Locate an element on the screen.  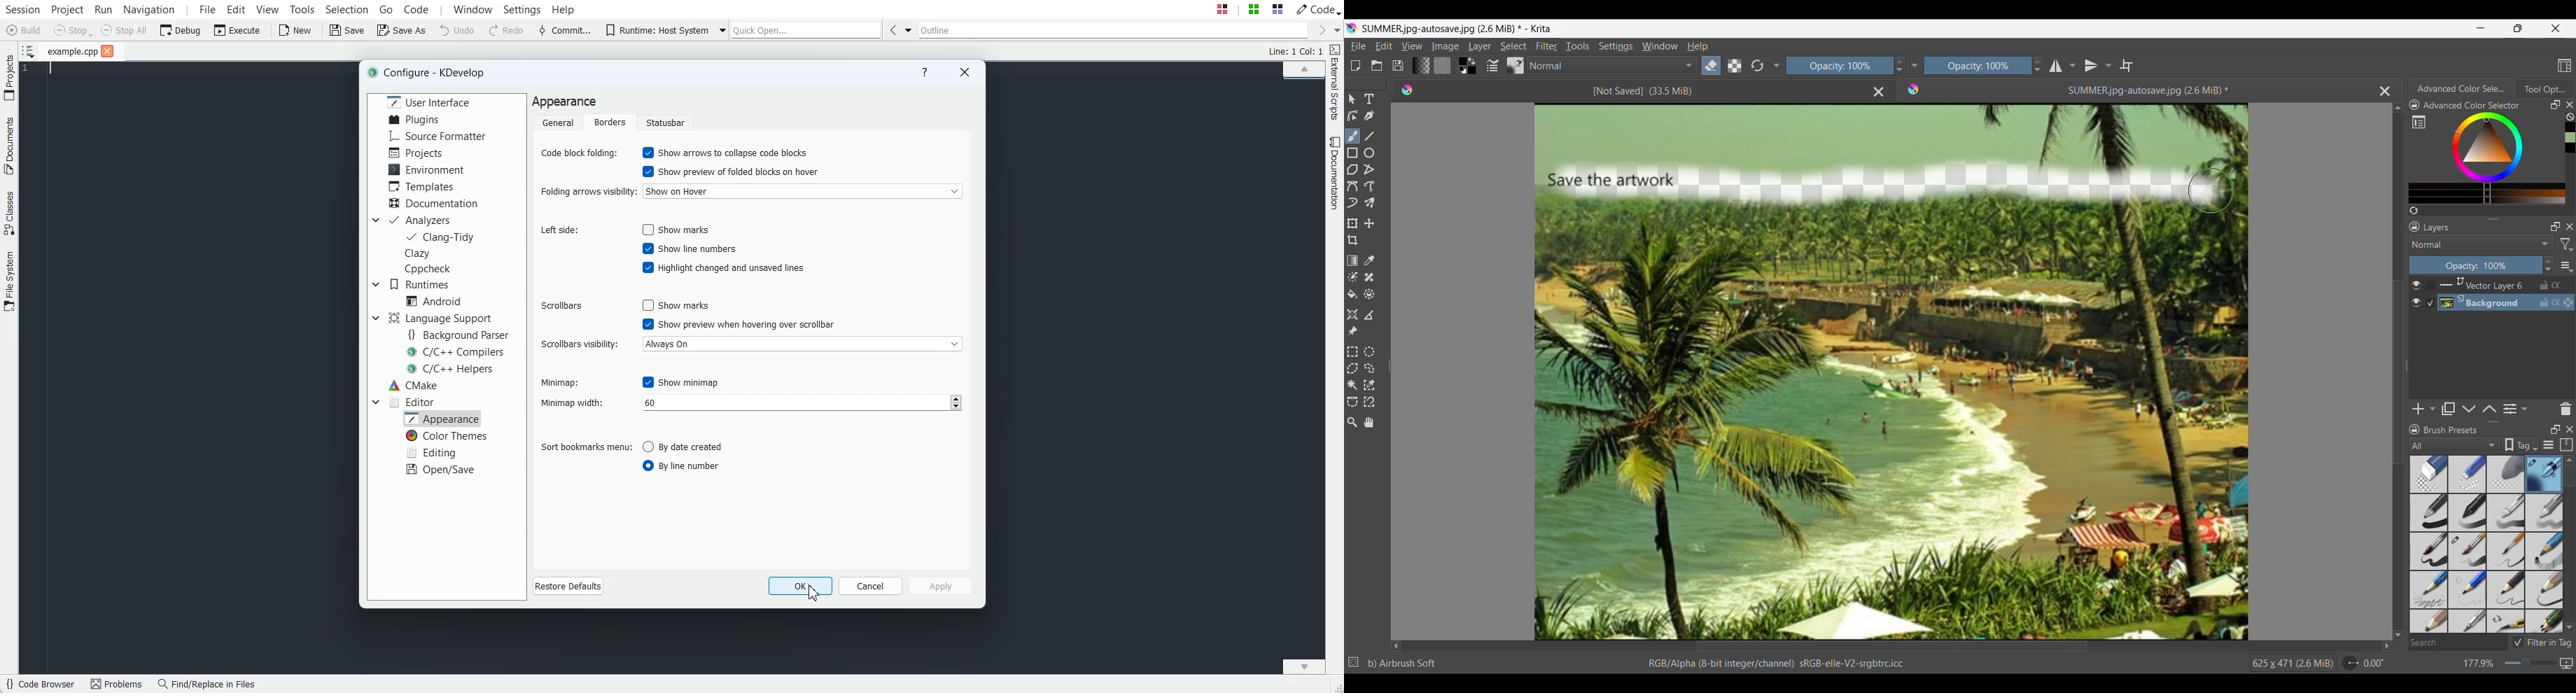
Search box is located at coordinates (2458, 642).